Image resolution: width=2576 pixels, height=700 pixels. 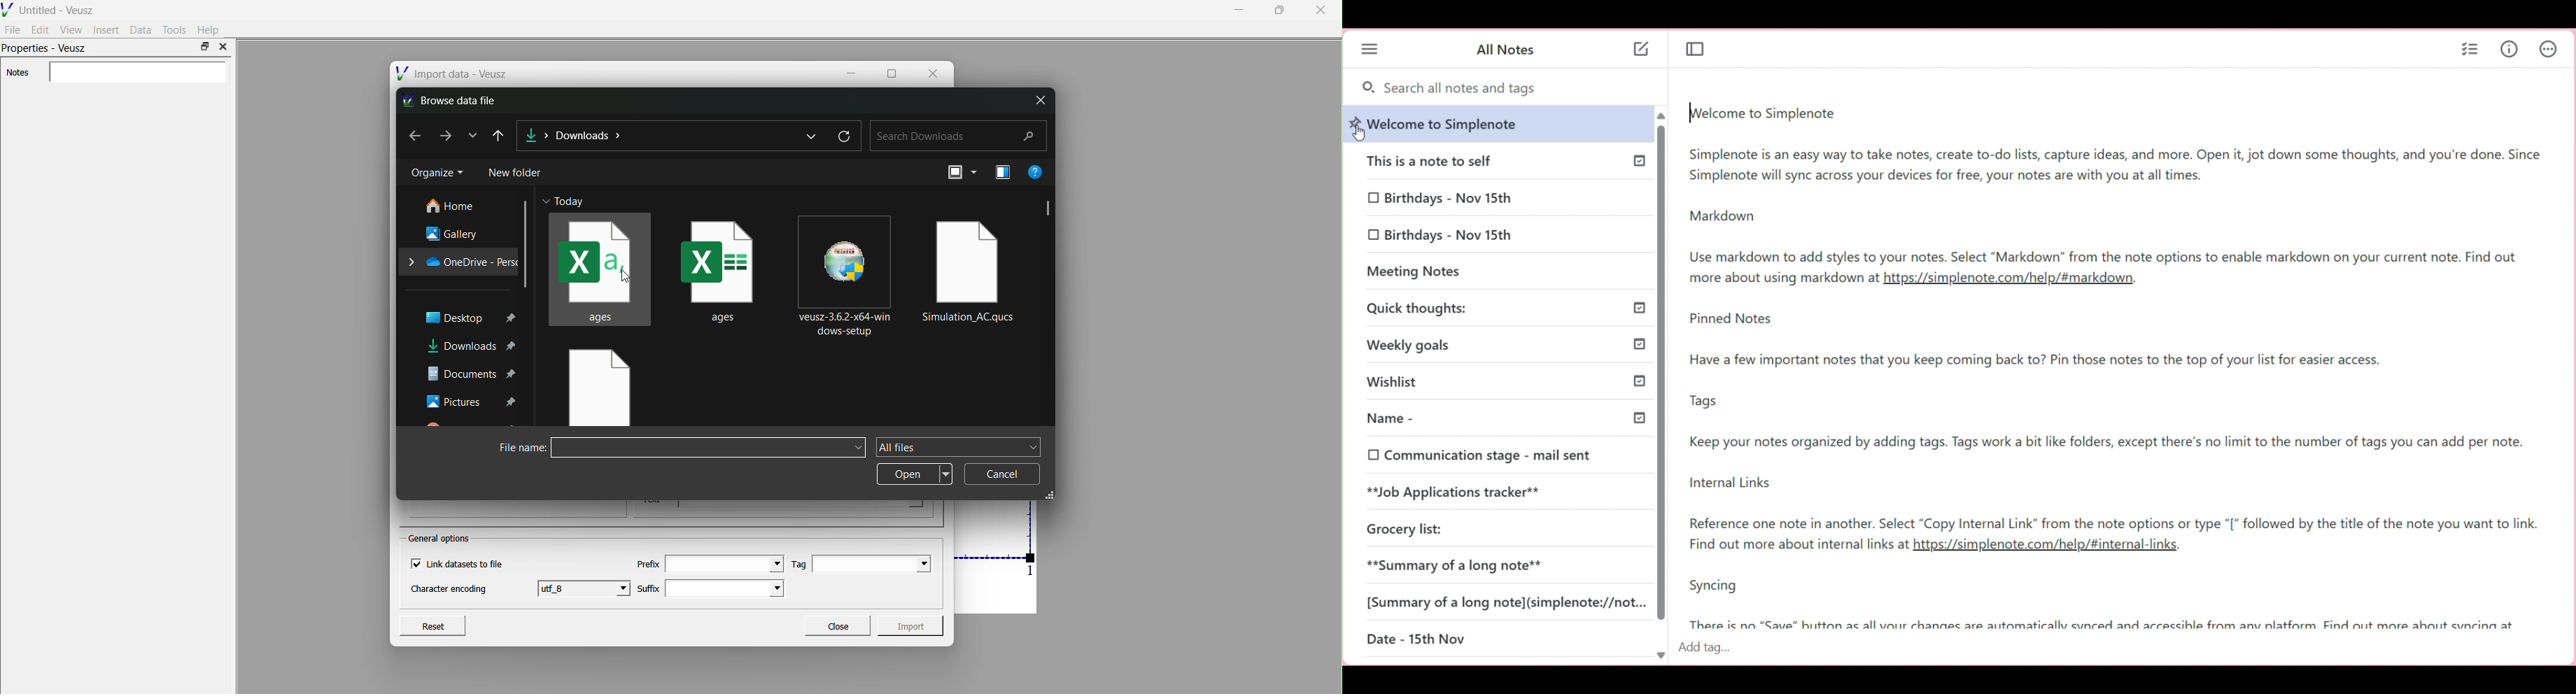 What do you see at coordinates (453, 206) in the screenshot?
I see `Home` at bounding box center [453, 206].